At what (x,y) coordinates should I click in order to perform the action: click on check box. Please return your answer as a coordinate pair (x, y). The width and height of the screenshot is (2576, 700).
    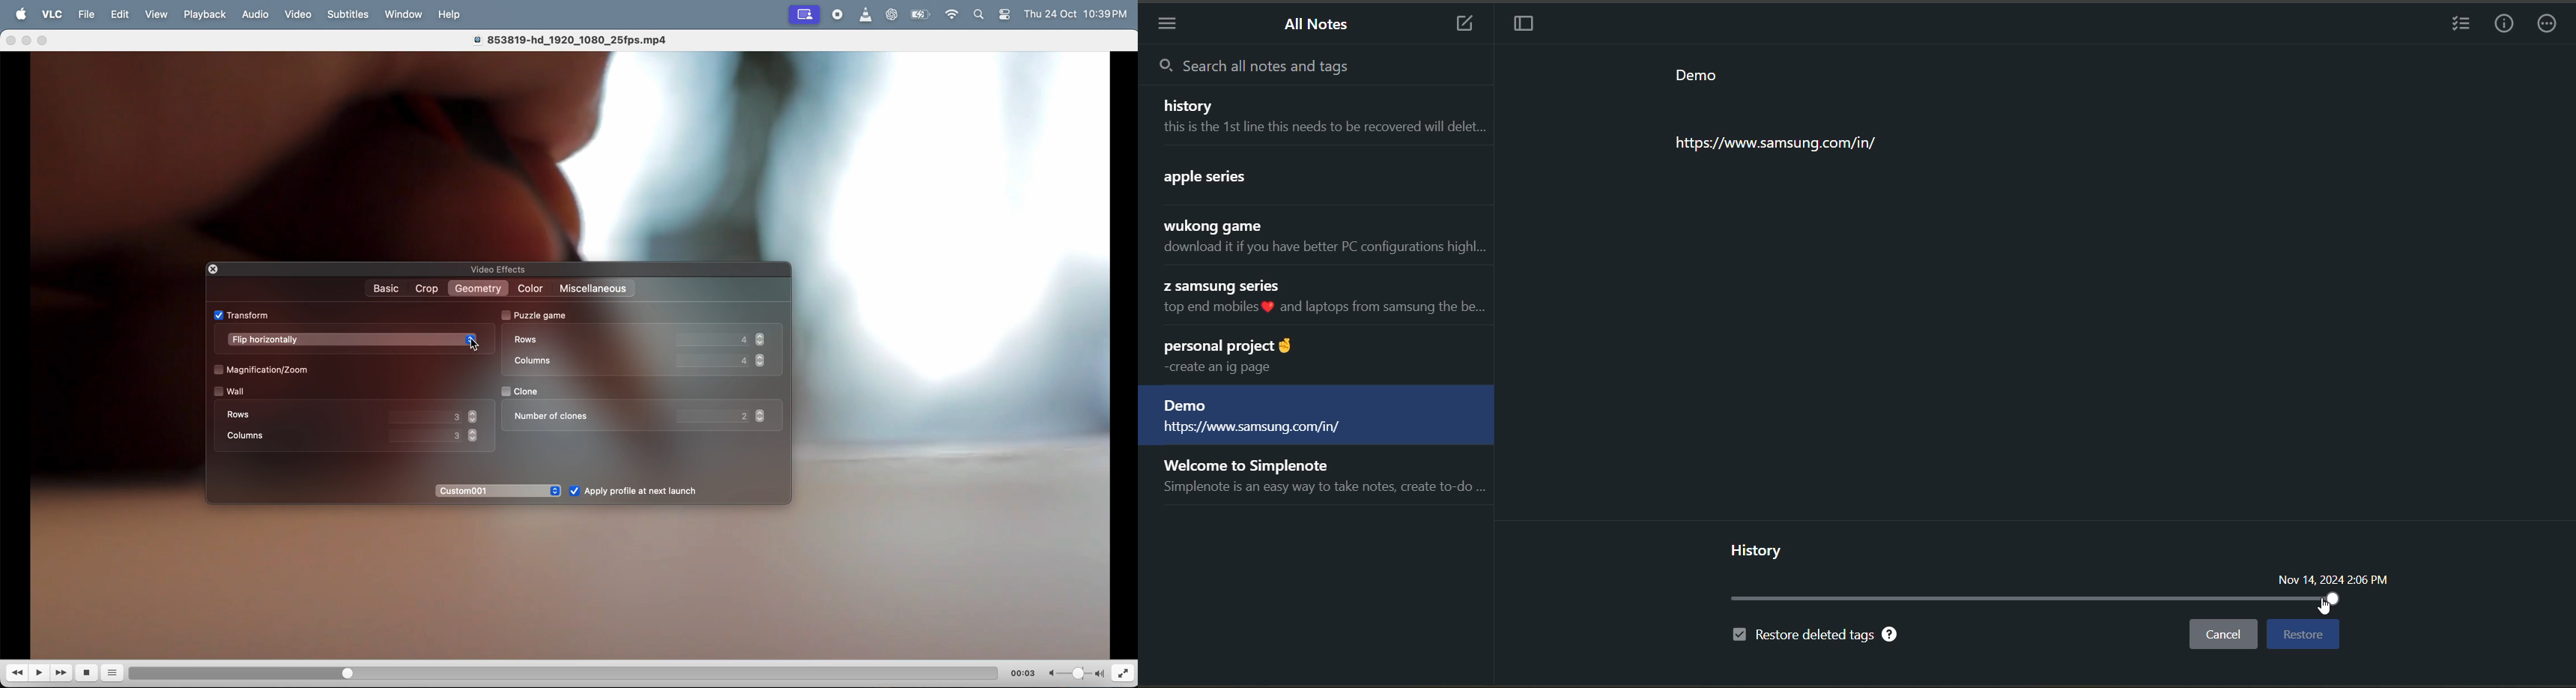
    Looking at the image, I should click on (506, 314).